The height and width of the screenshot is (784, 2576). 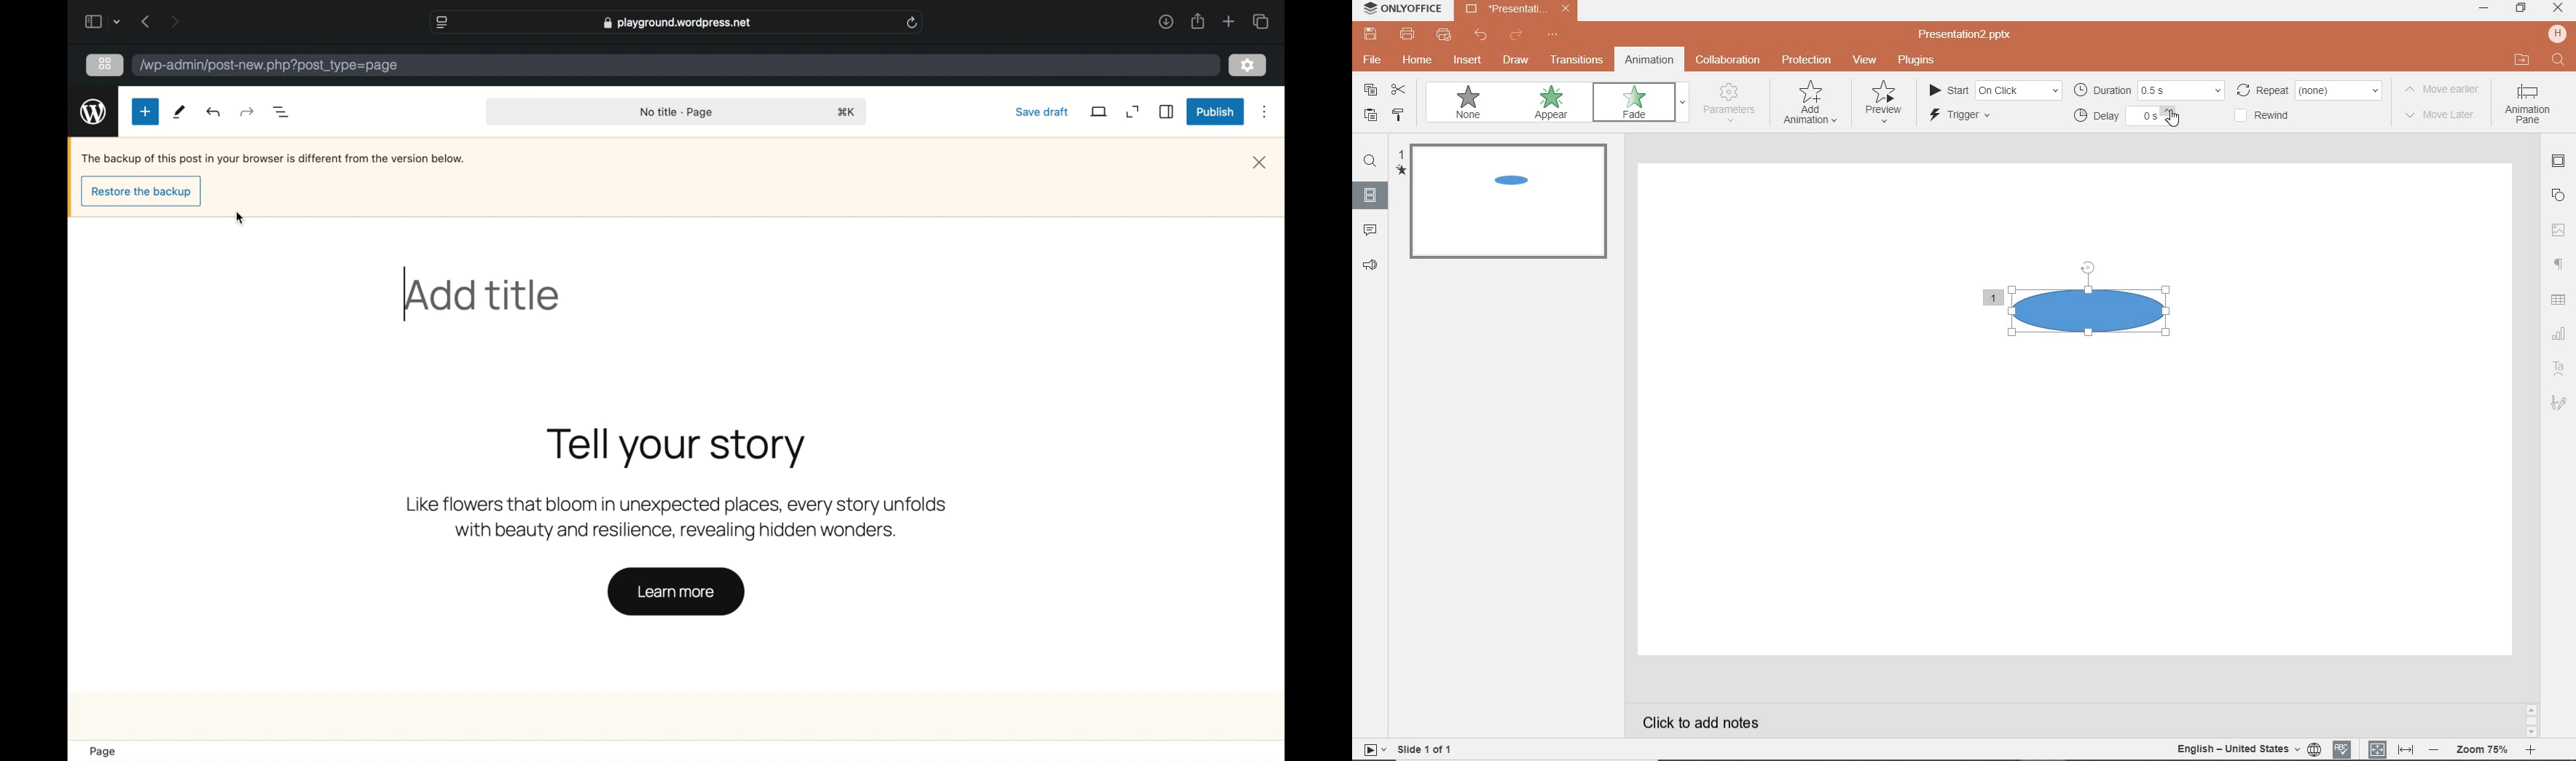 What do you see at coordinates (677, 447) in the screenshot?
I see `template content heading` at bounding box center [677, 447].